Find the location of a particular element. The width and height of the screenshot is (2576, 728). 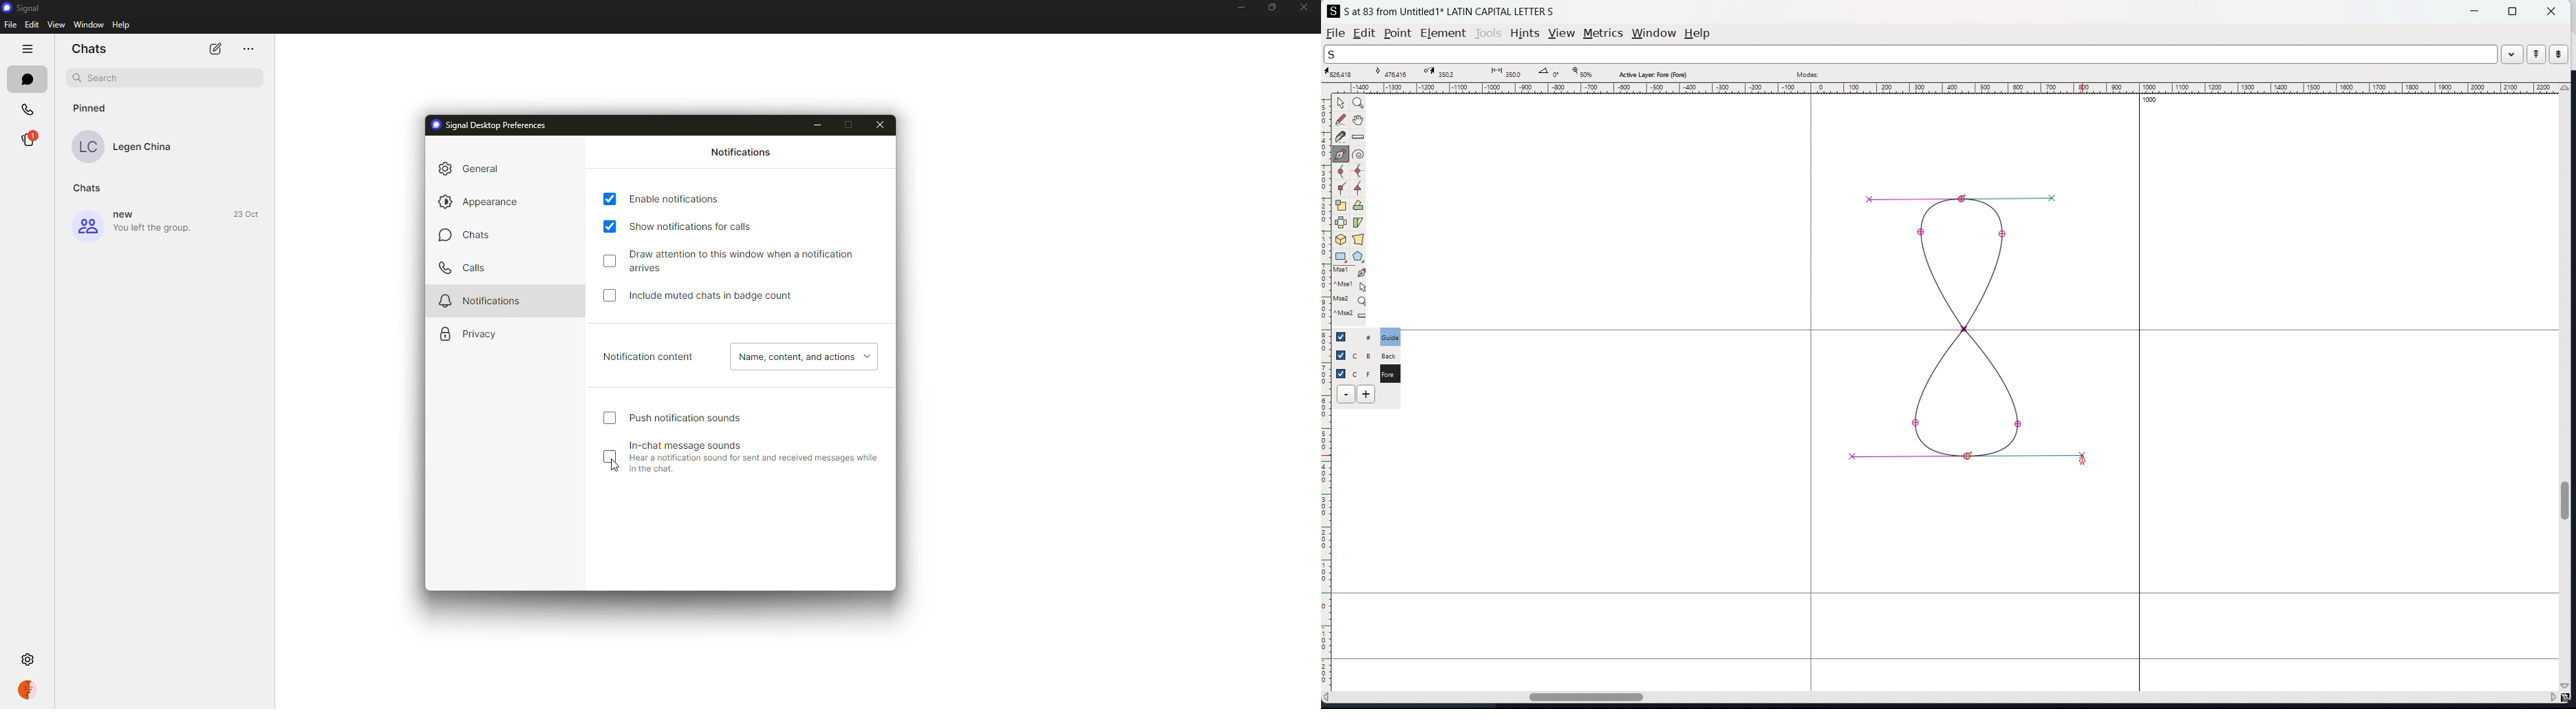

tools is located at coordinates (1489, 33).